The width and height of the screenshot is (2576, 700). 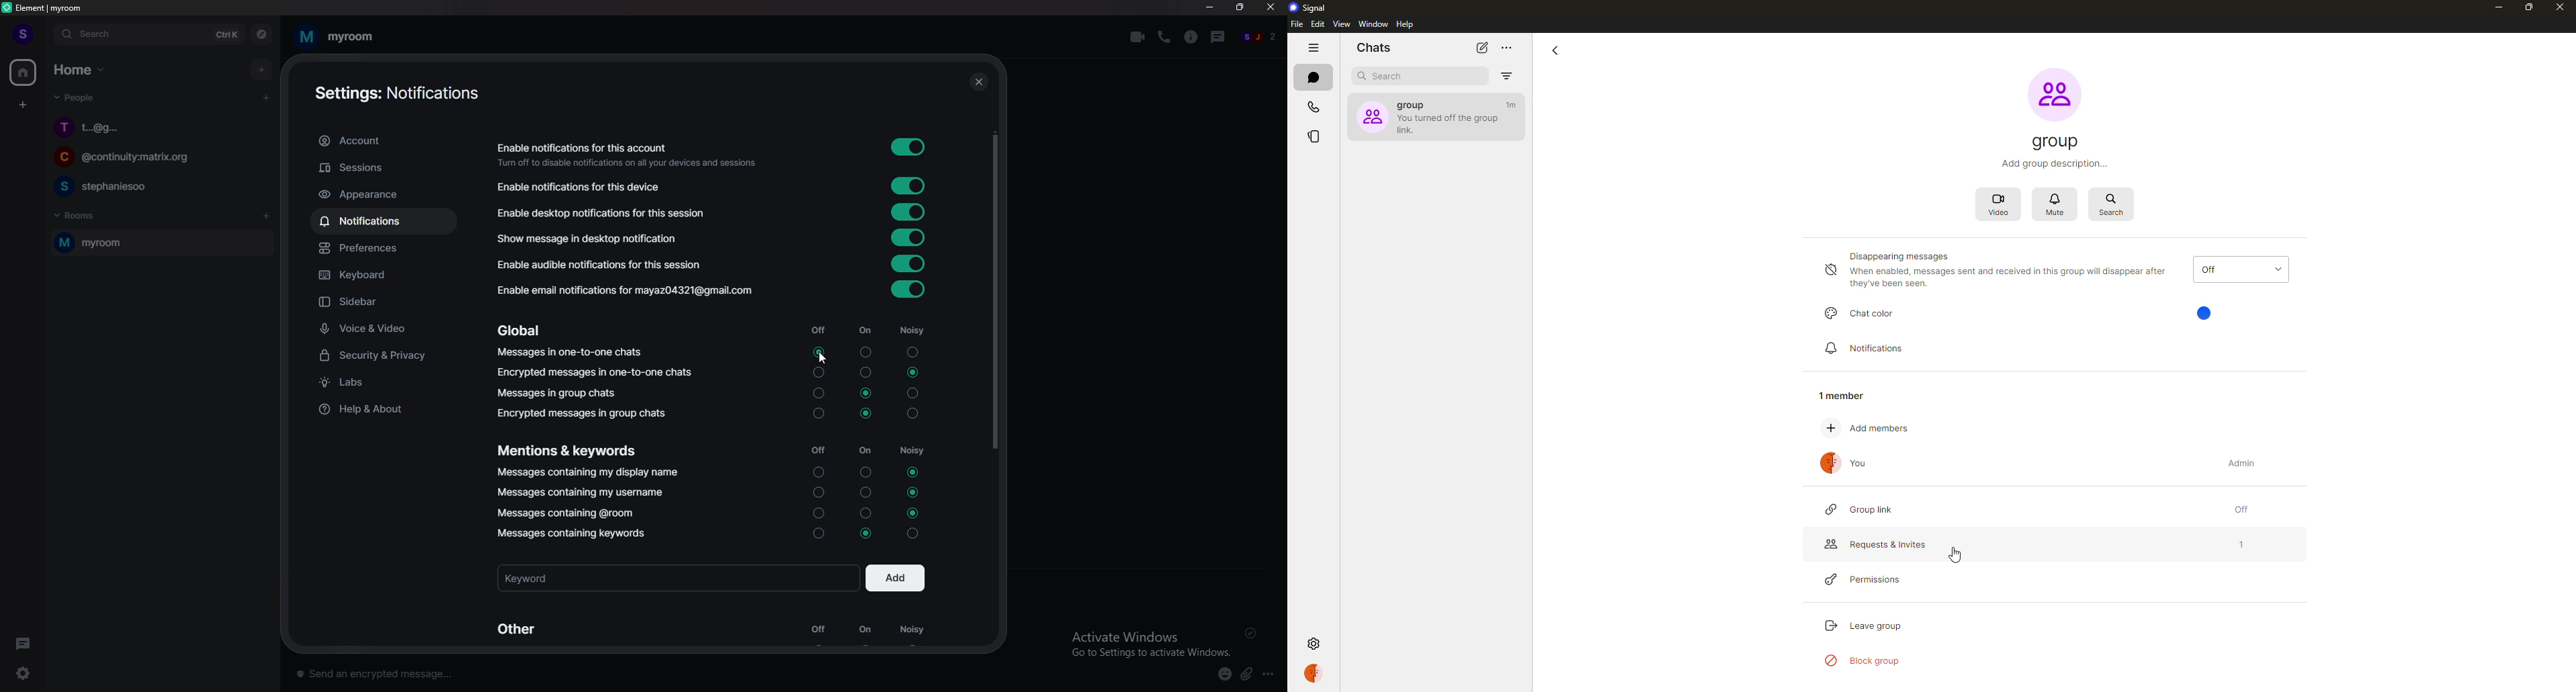 What do you see at coordinates (1225, 675) in the screenshot?
I see `emoji` at bounding box center [1225, 675].